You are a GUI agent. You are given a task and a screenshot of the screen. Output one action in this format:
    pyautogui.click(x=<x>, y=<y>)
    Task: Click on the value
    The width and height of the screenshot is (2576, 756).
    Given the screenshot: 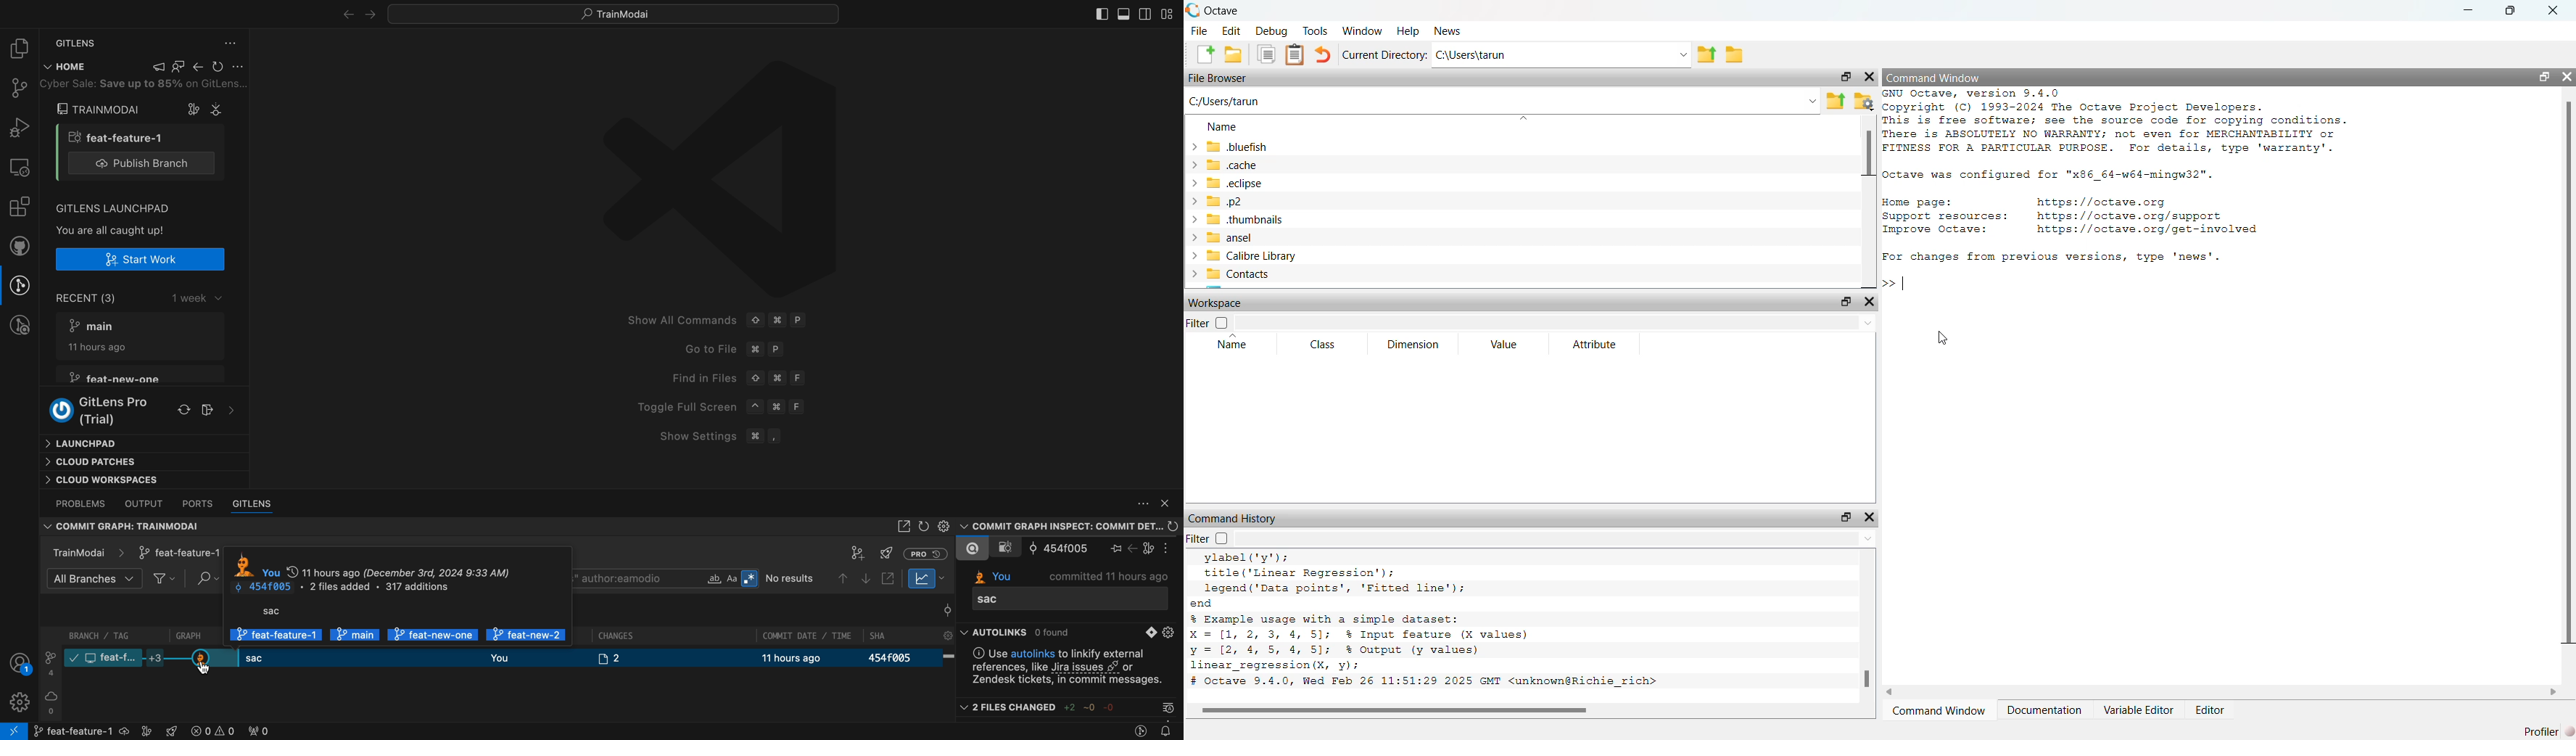 What is the action you would take?
    pyautogui.click(x=1501, y=344)
    